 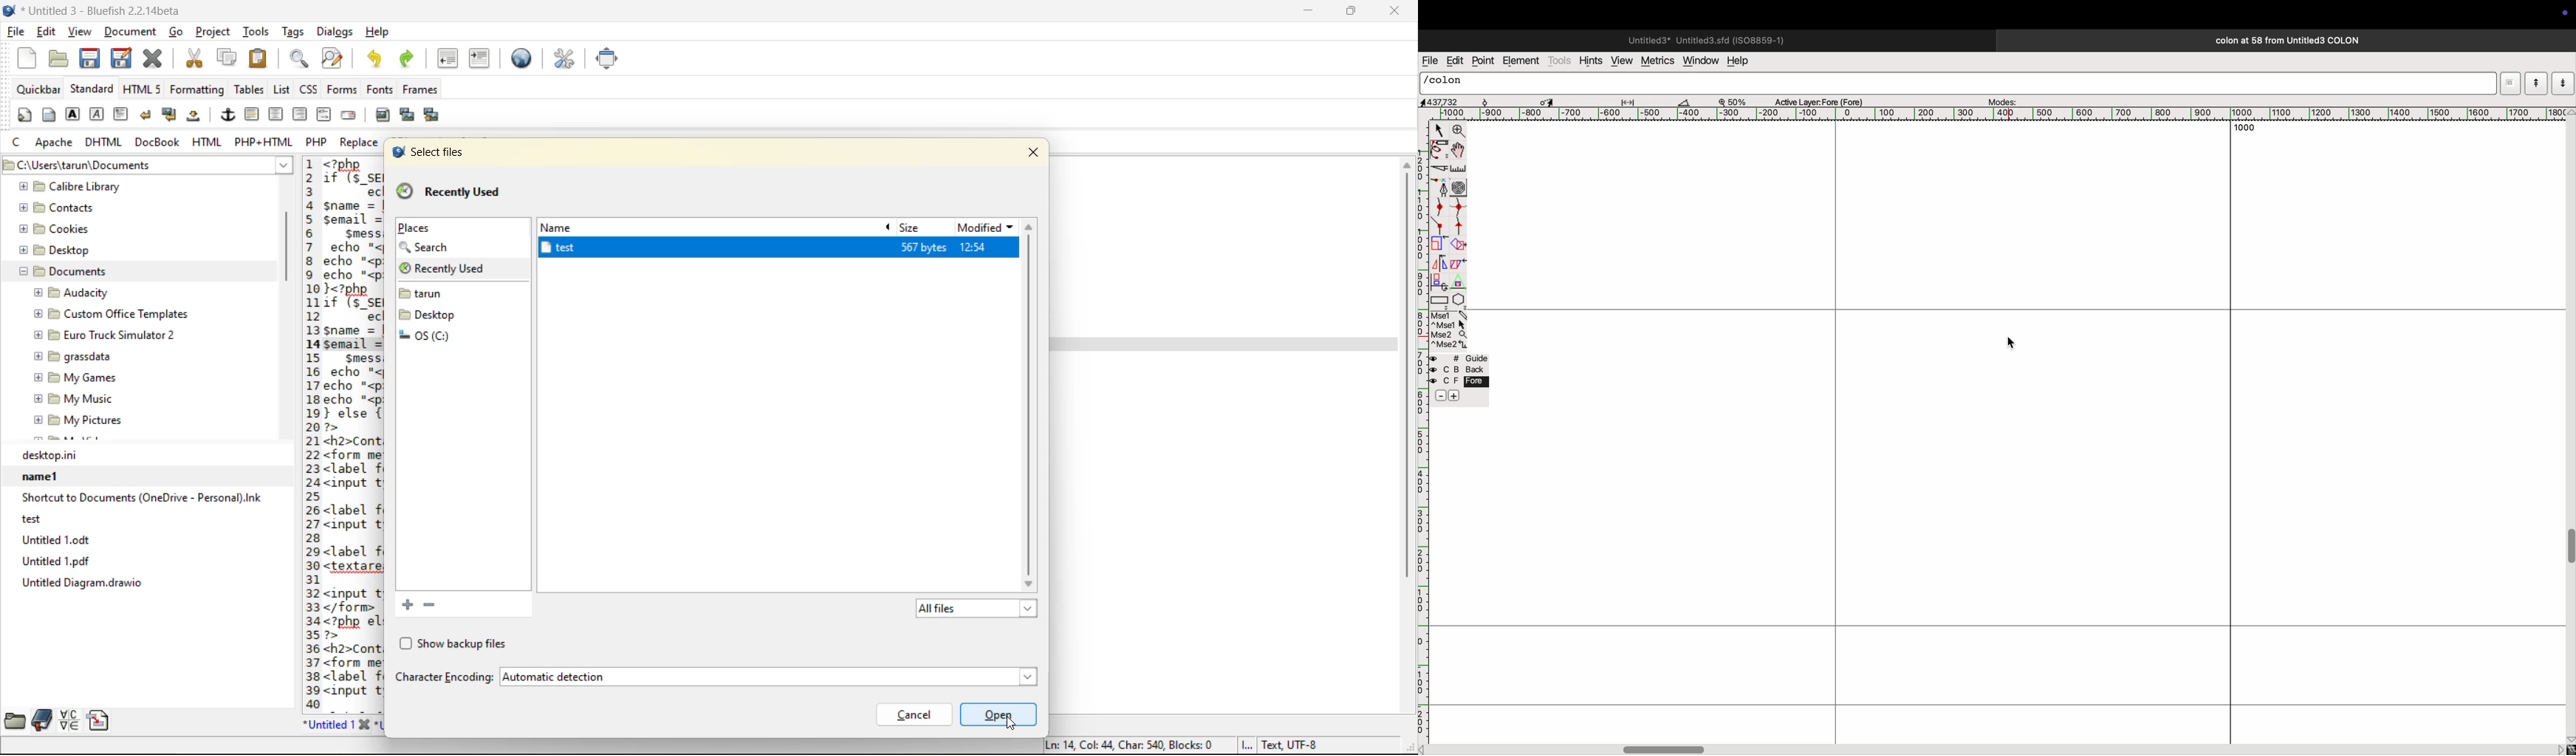 What do you see at coordinates (122, 114) in the screenshot?
I see `paragraph` at bounding box center [122, 114].